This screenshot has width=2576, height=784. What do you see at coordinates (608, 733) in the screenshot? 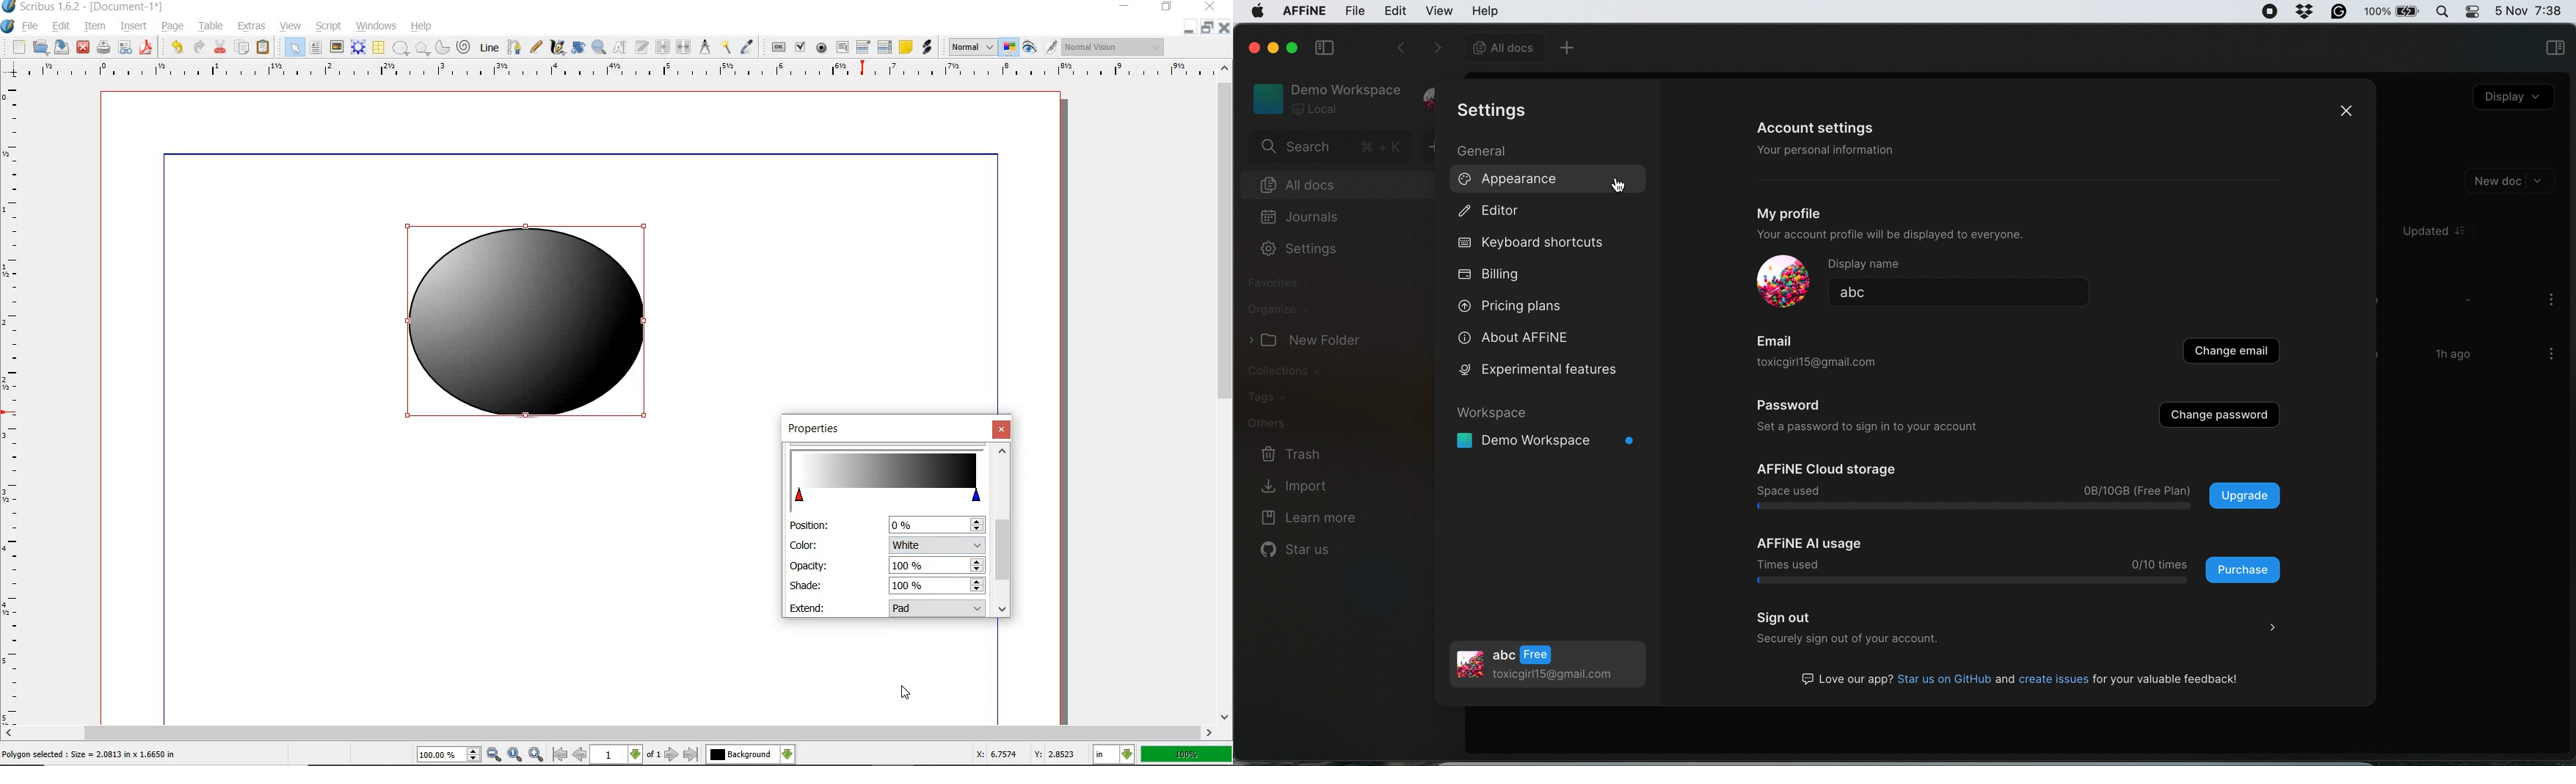
I see `SCROLLBAR` at bounding box center [608, 733].